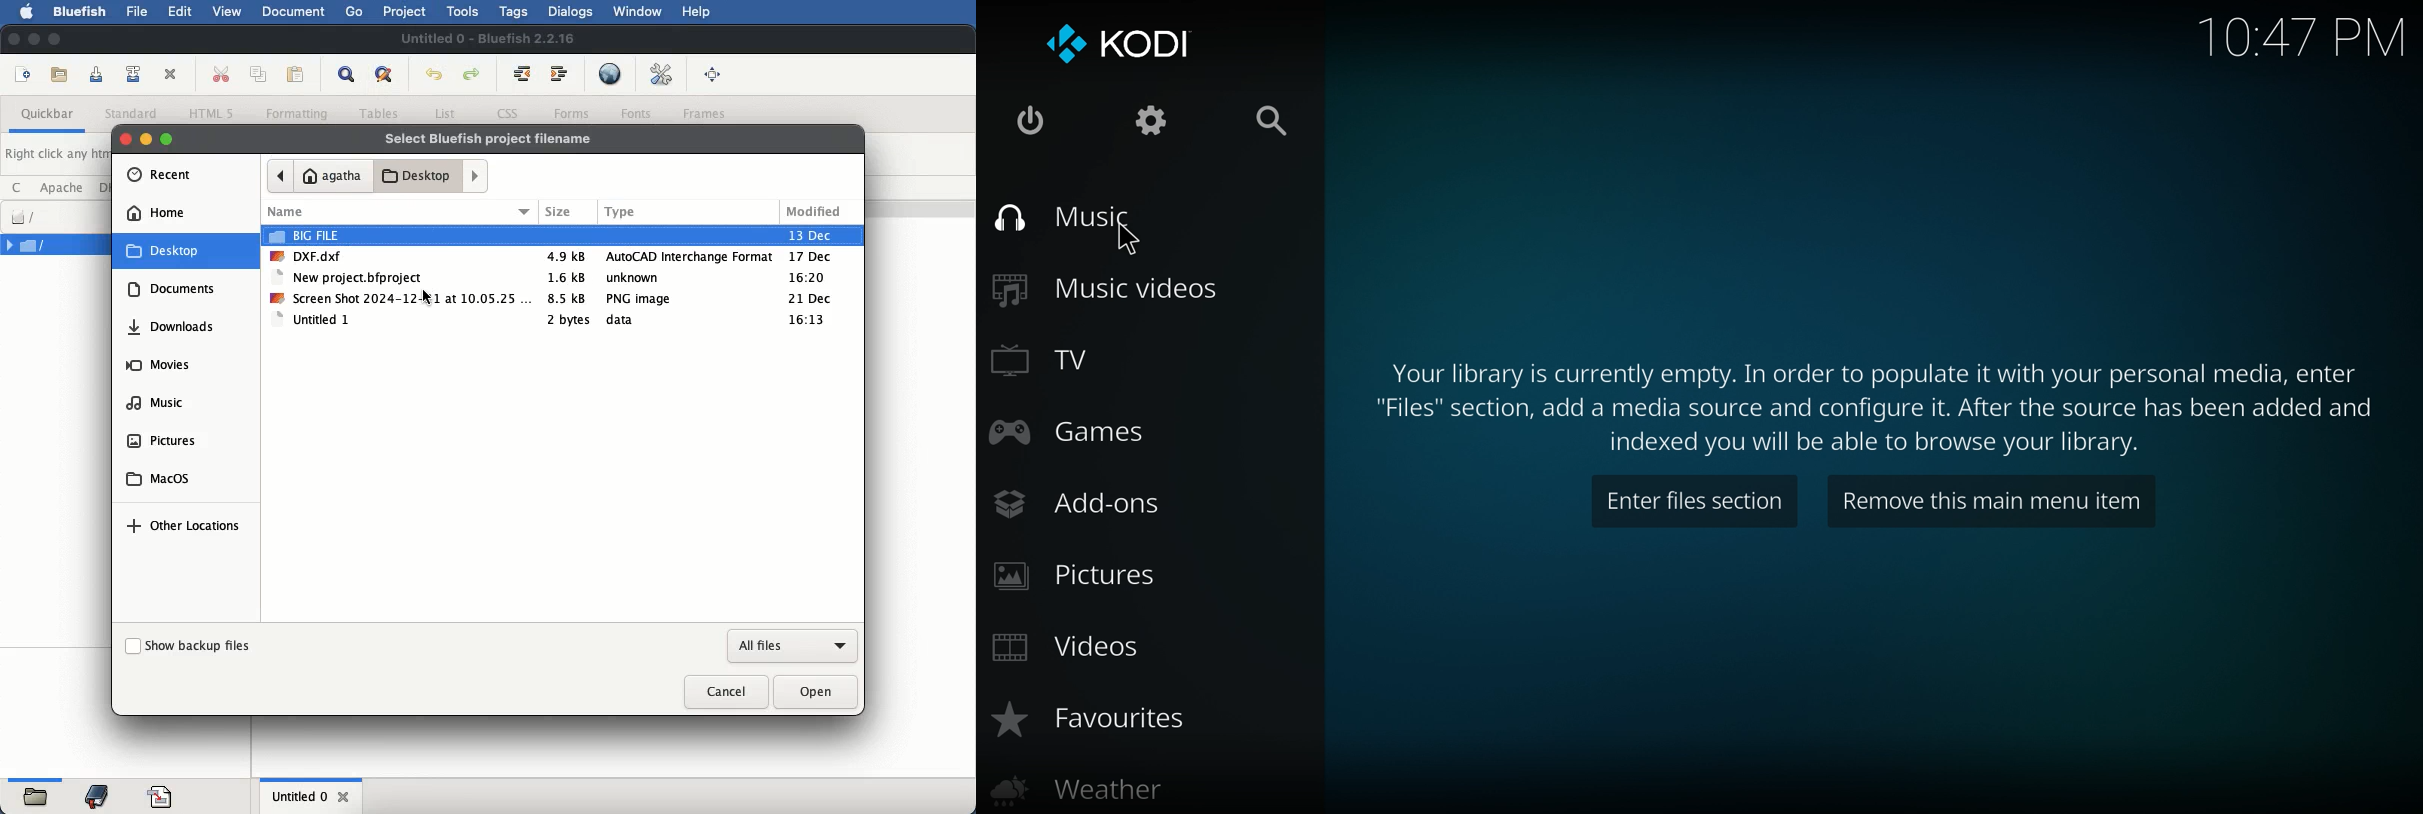  I want to click on cursor, so click(426, 298).